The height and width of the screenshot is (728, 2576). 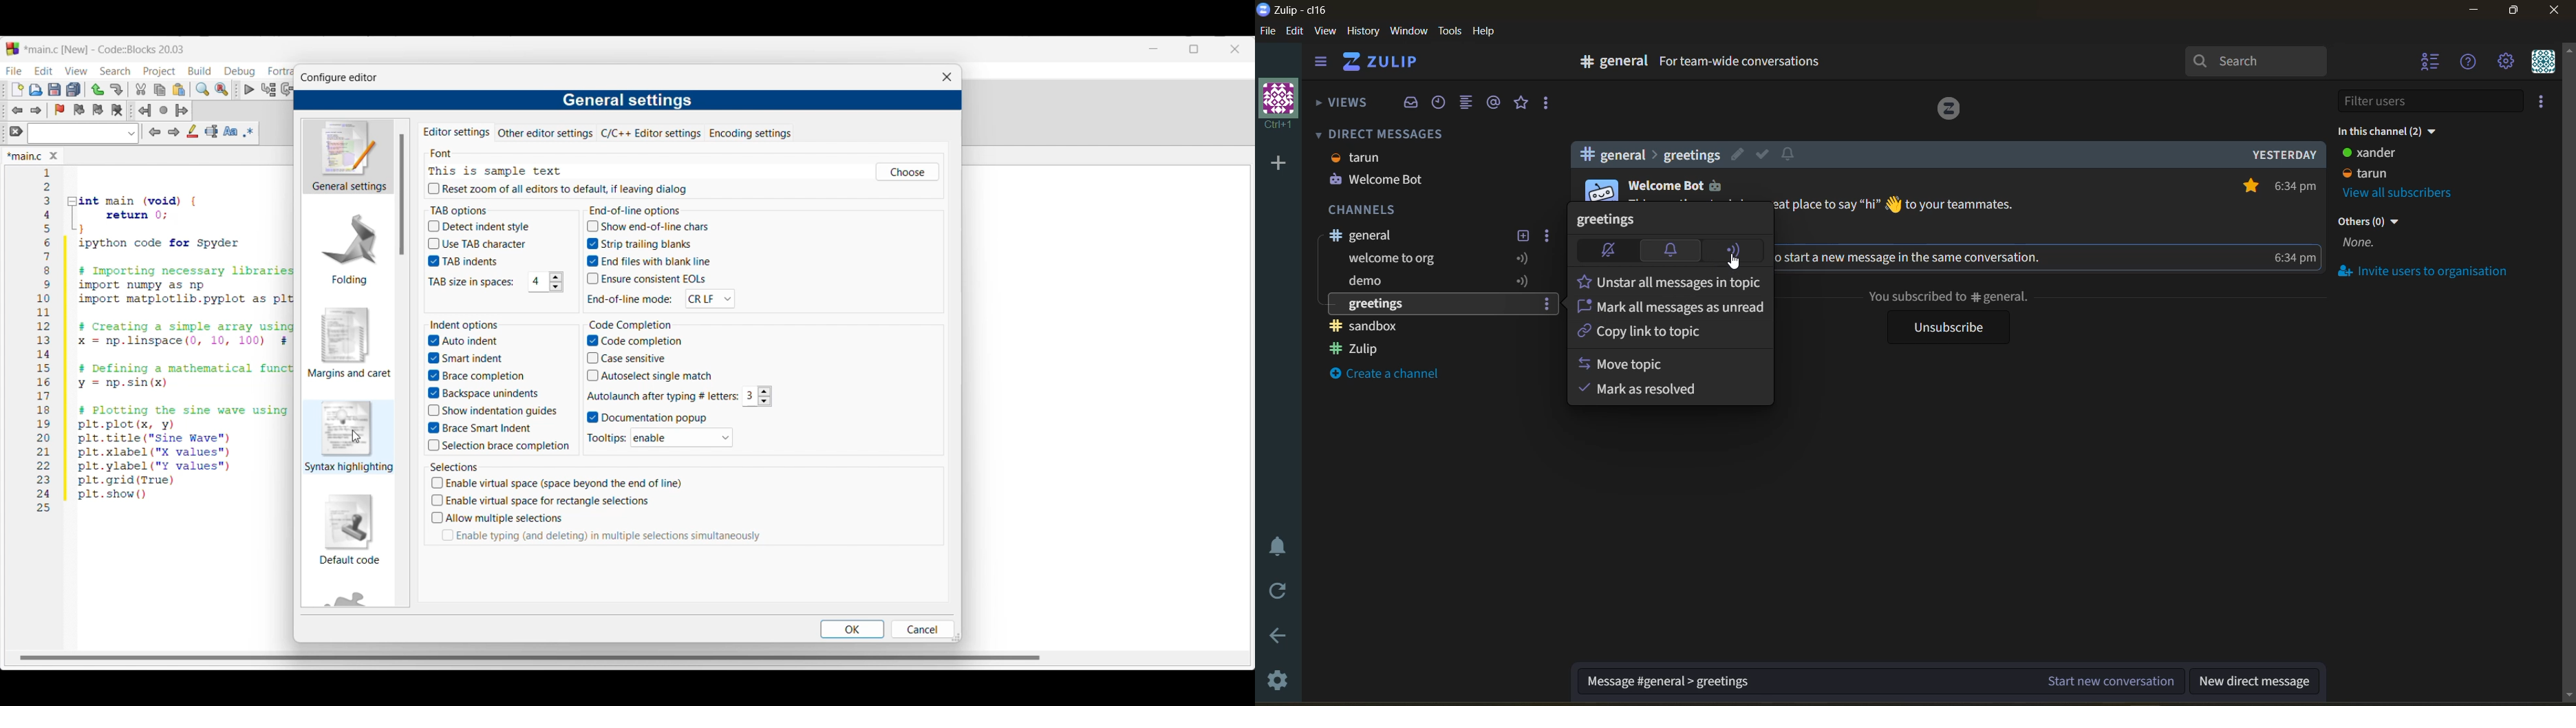 I want to click on Search menu, so click(x=115, y=71).